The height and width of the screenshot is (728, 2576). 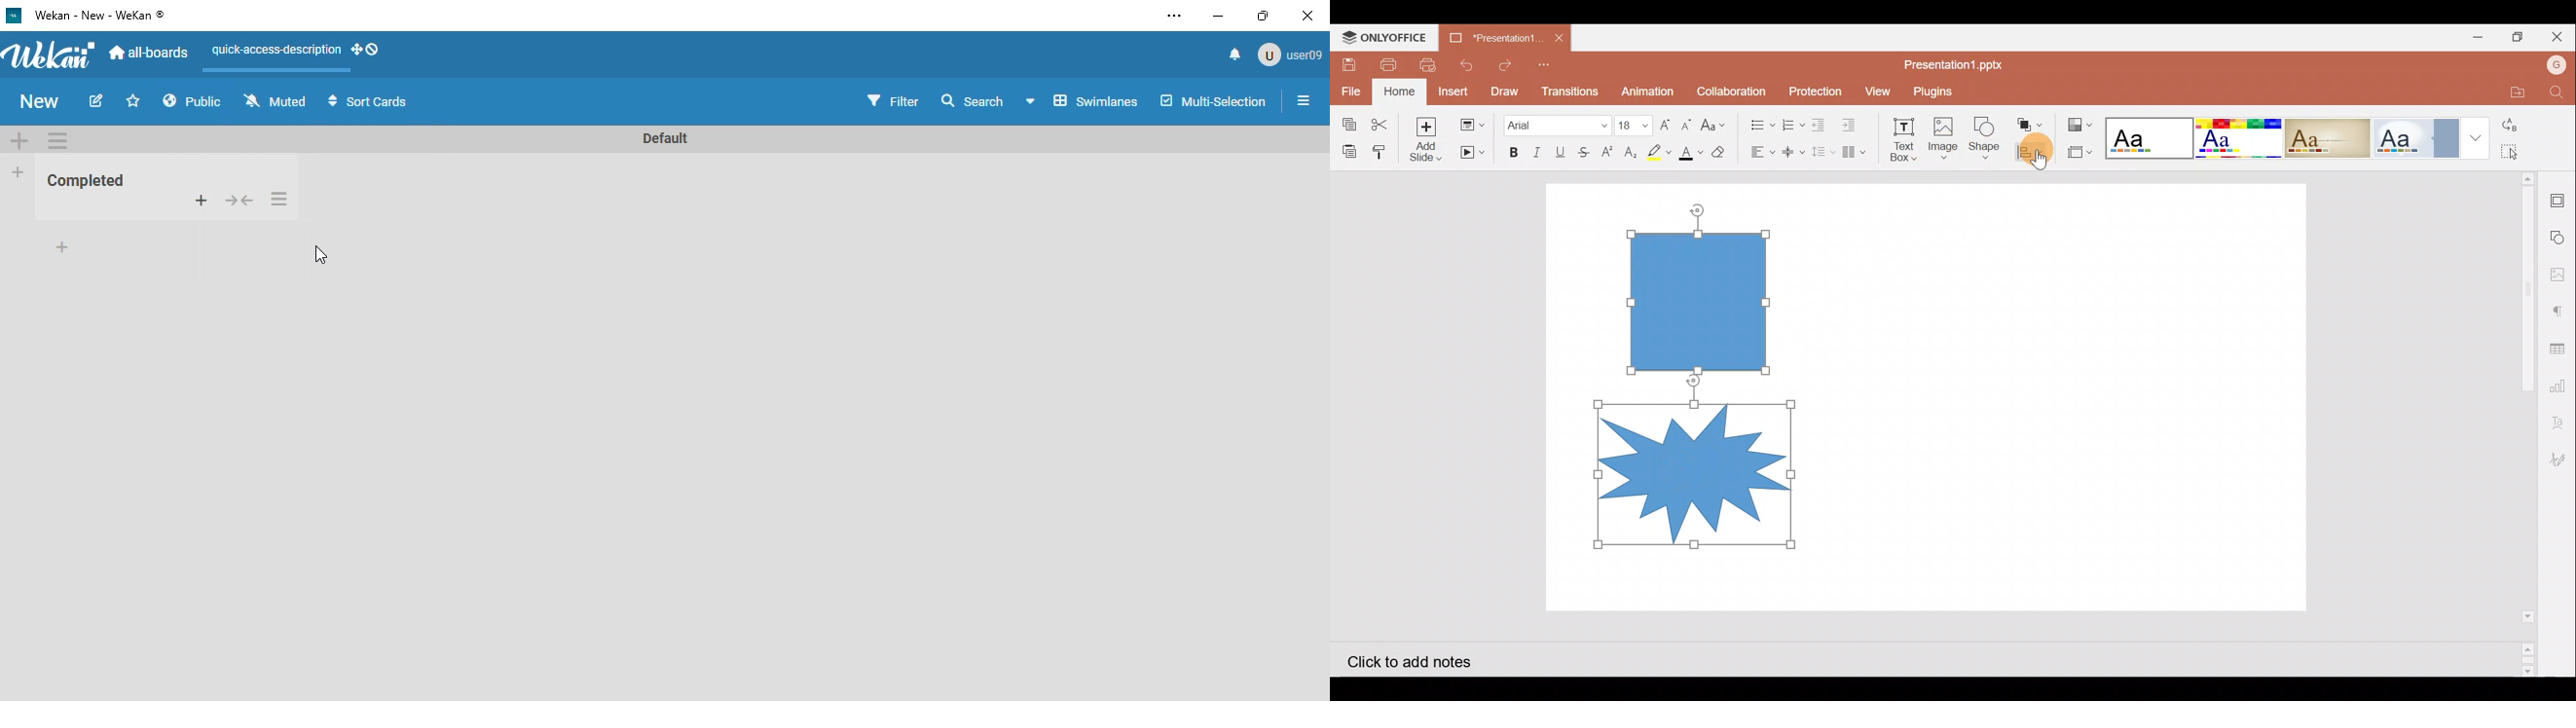 I want to click on sort cards, so click(x=371, y=100).